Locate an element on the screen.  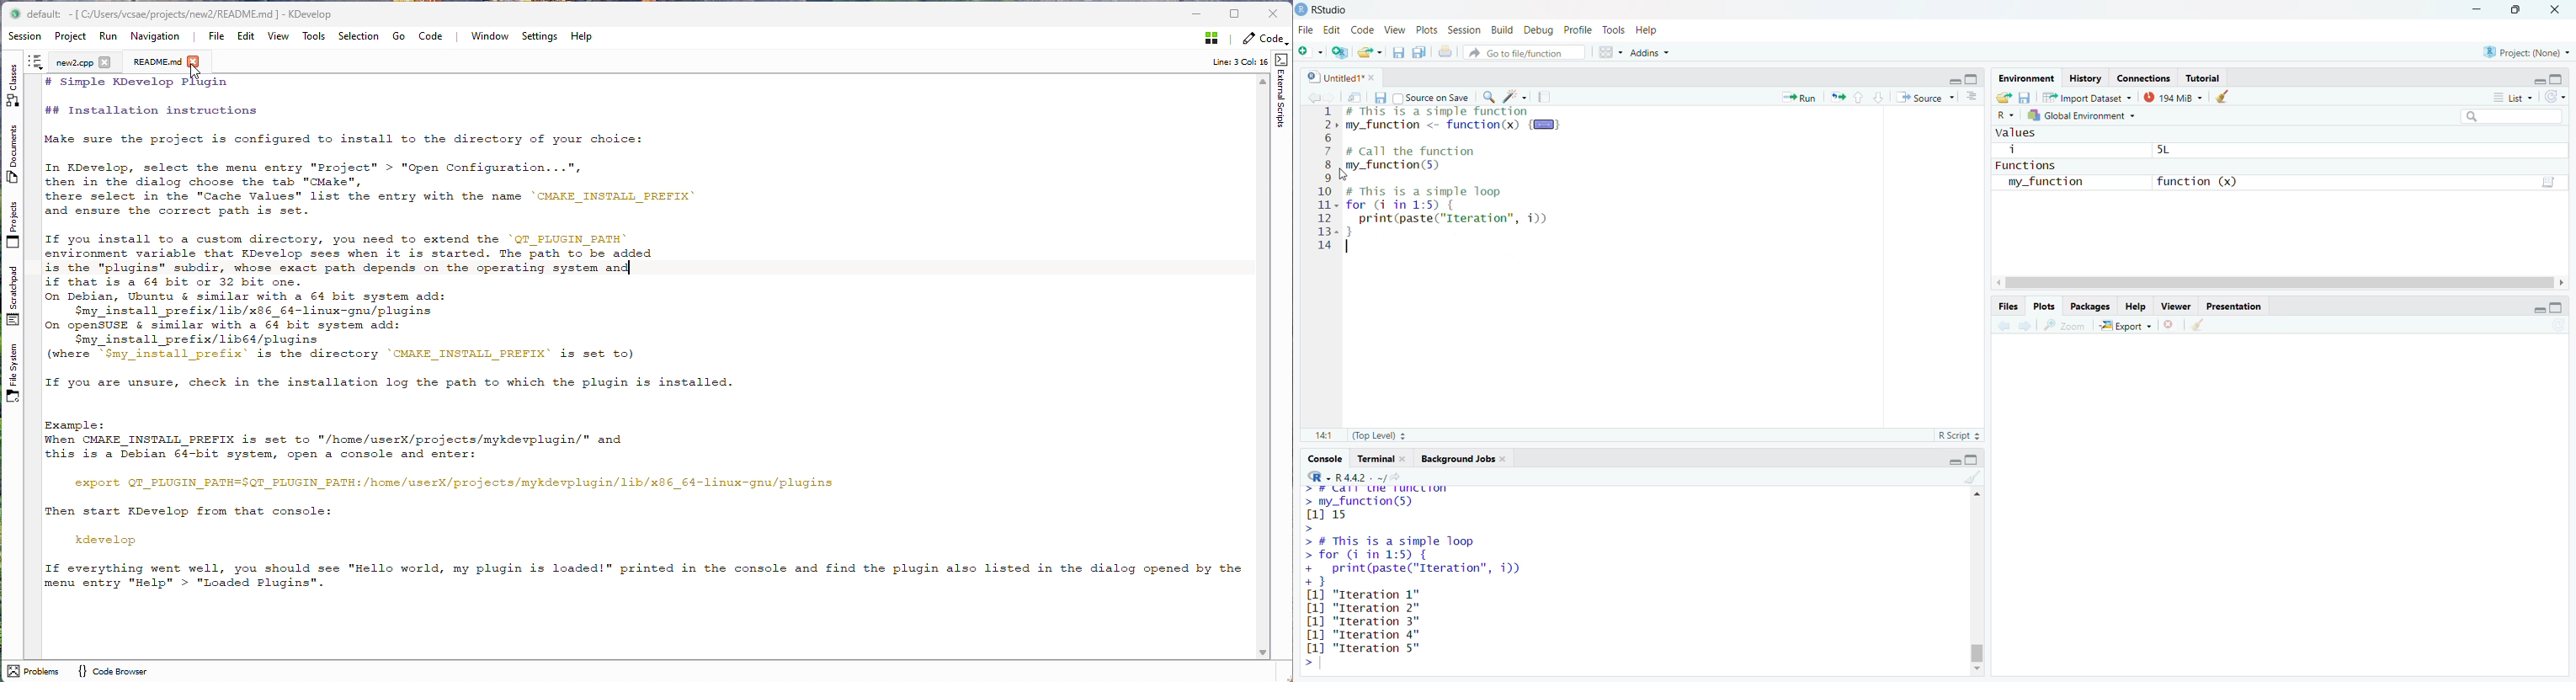
code of a simple function is located at coordinates (1459, 121).